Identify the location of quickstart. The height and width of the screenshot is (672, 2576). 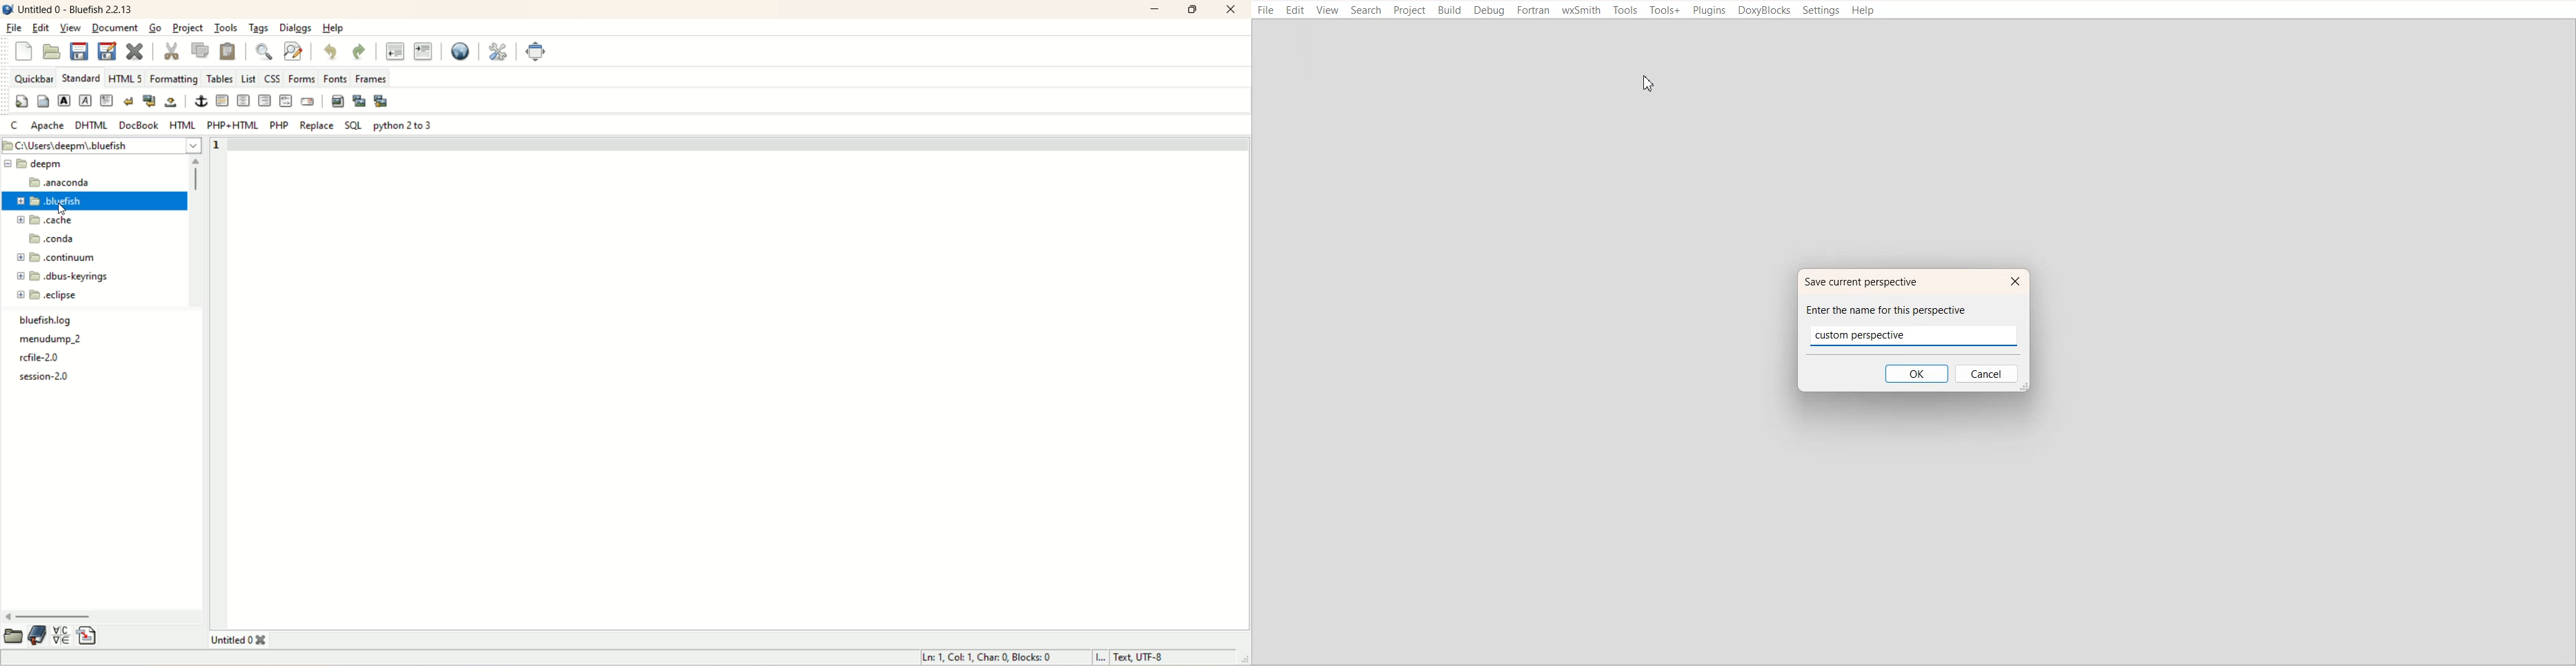
(21, 100).